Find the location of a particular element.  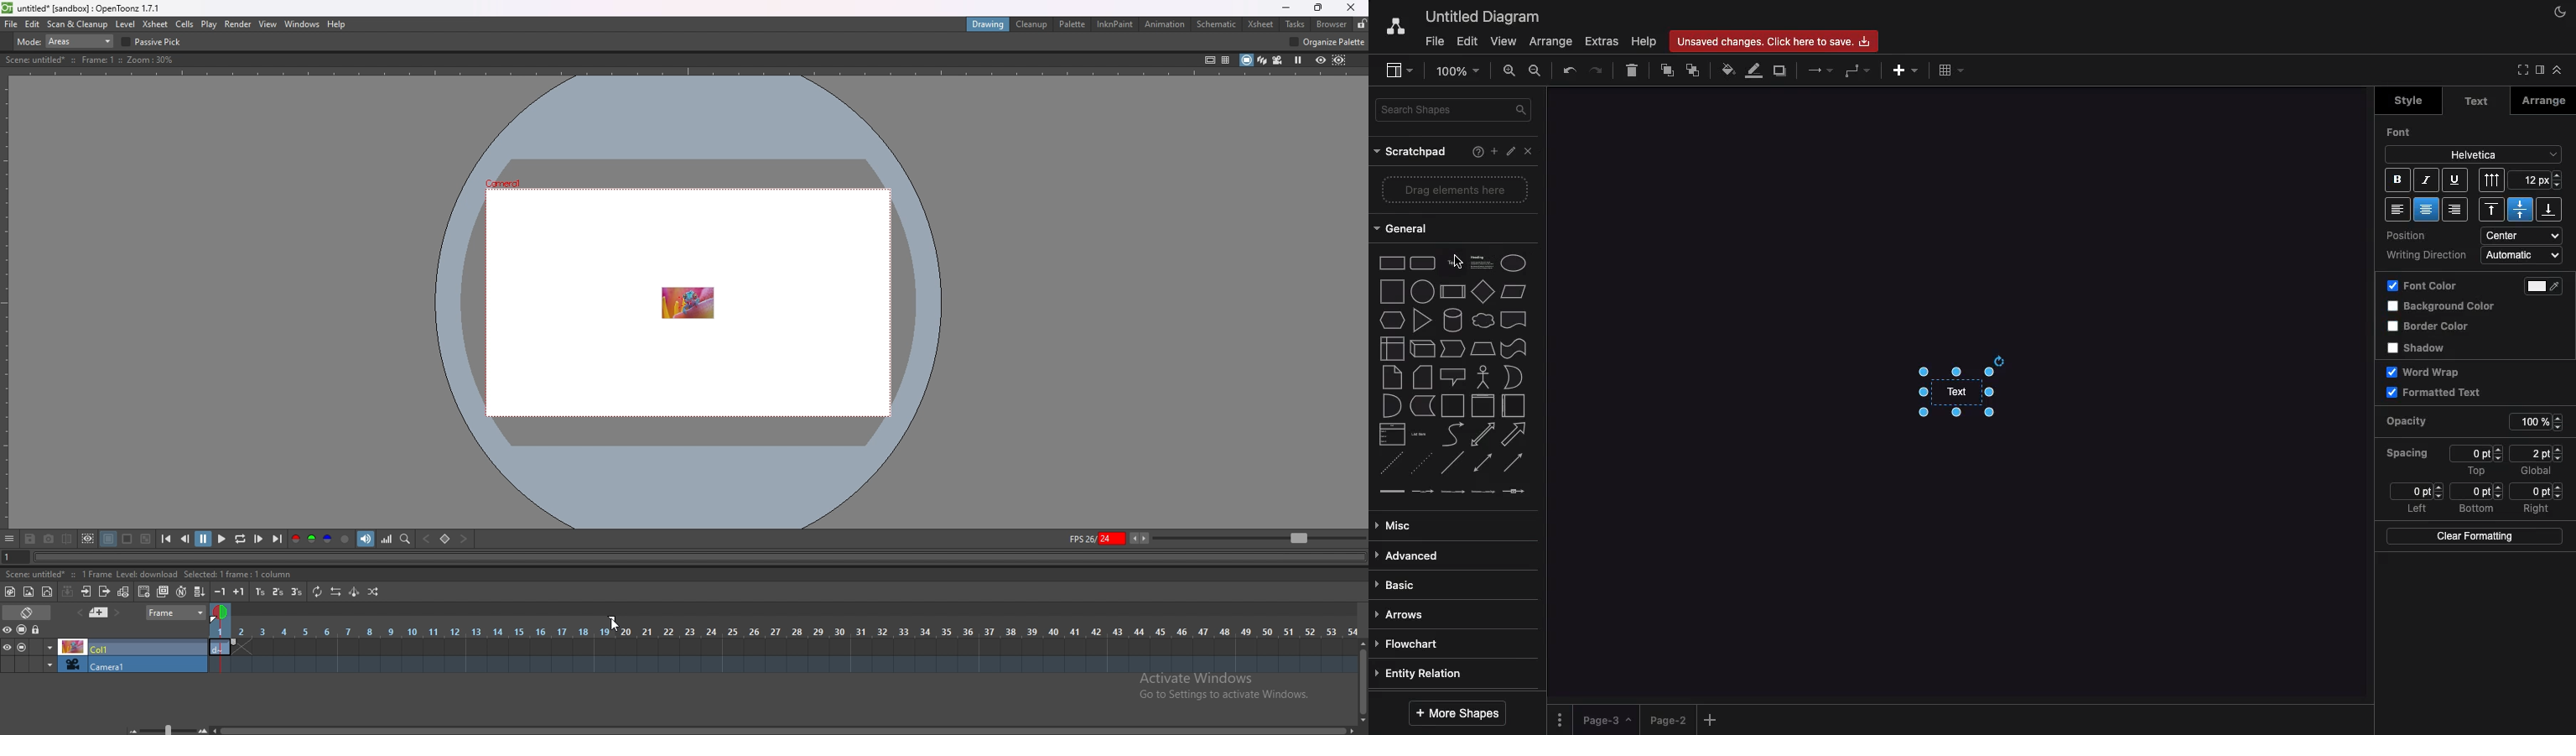

next memo is located at coordinates (117, 613).